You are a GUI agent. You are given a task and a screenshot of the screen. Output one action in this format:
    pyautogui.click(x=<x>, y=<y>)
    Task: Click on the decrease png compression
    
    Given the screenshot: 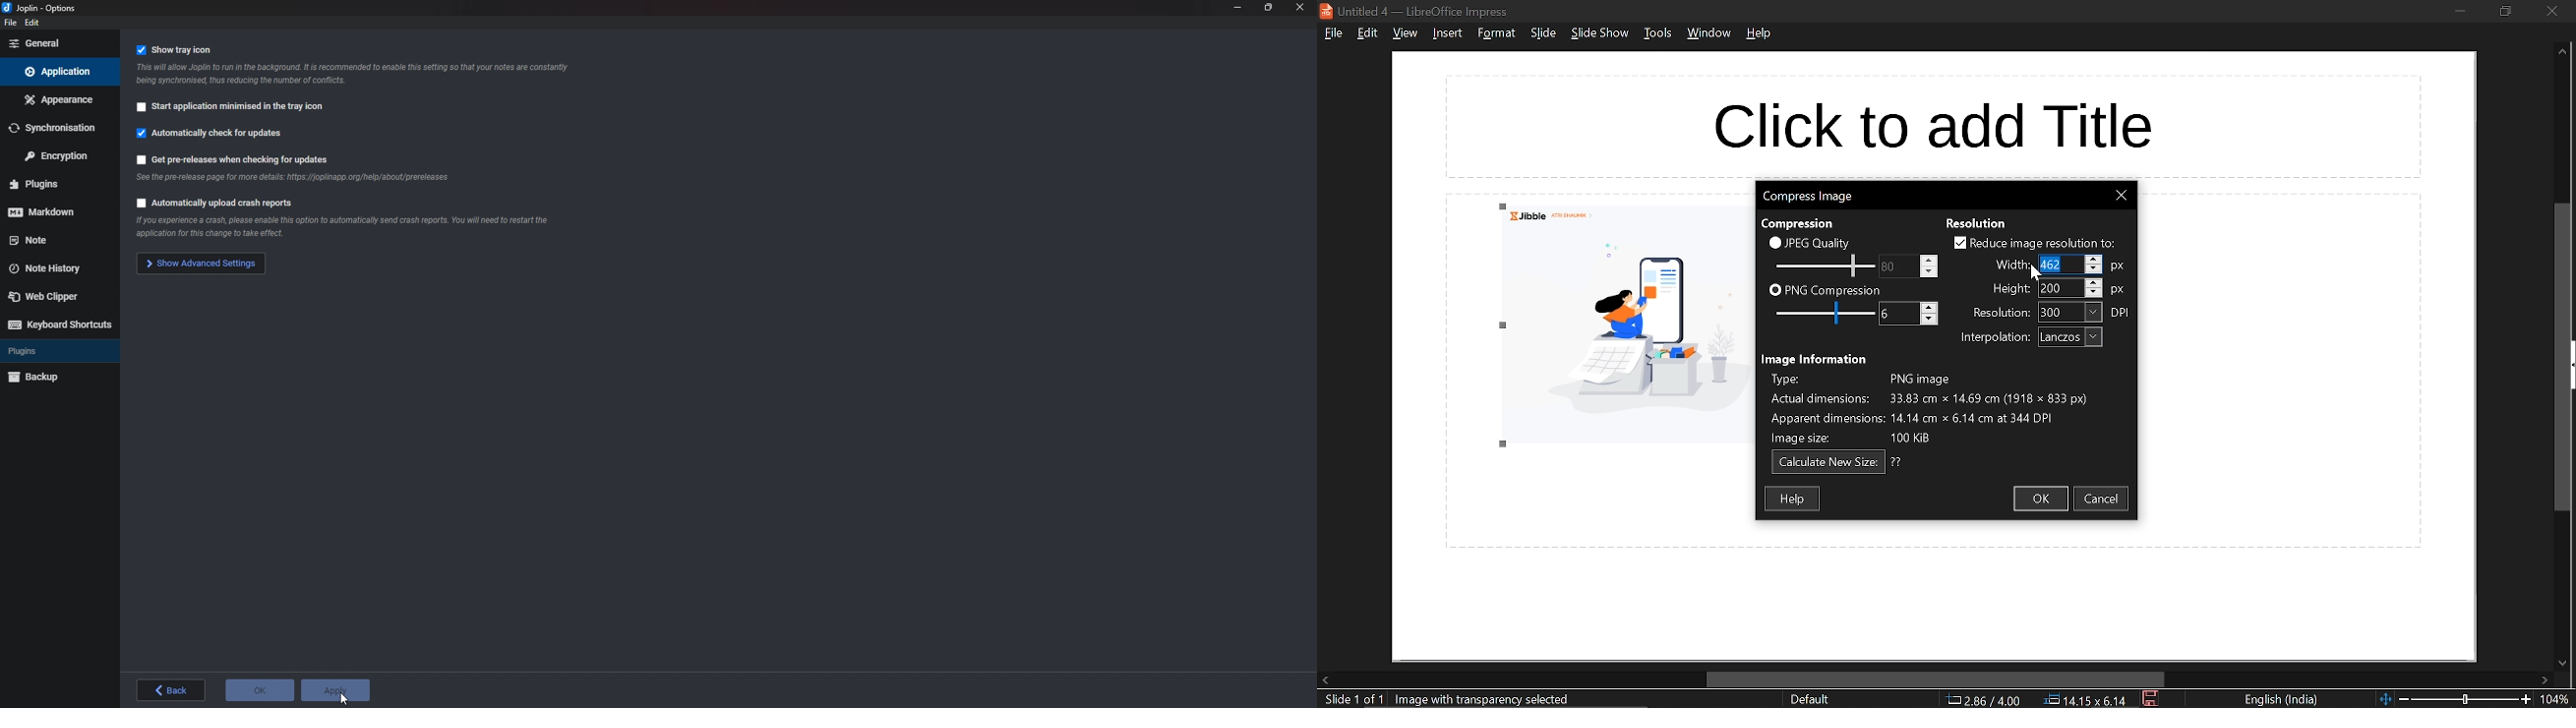 What is the action you would take?
    pyautogui.click(x=1929, y=321)
    